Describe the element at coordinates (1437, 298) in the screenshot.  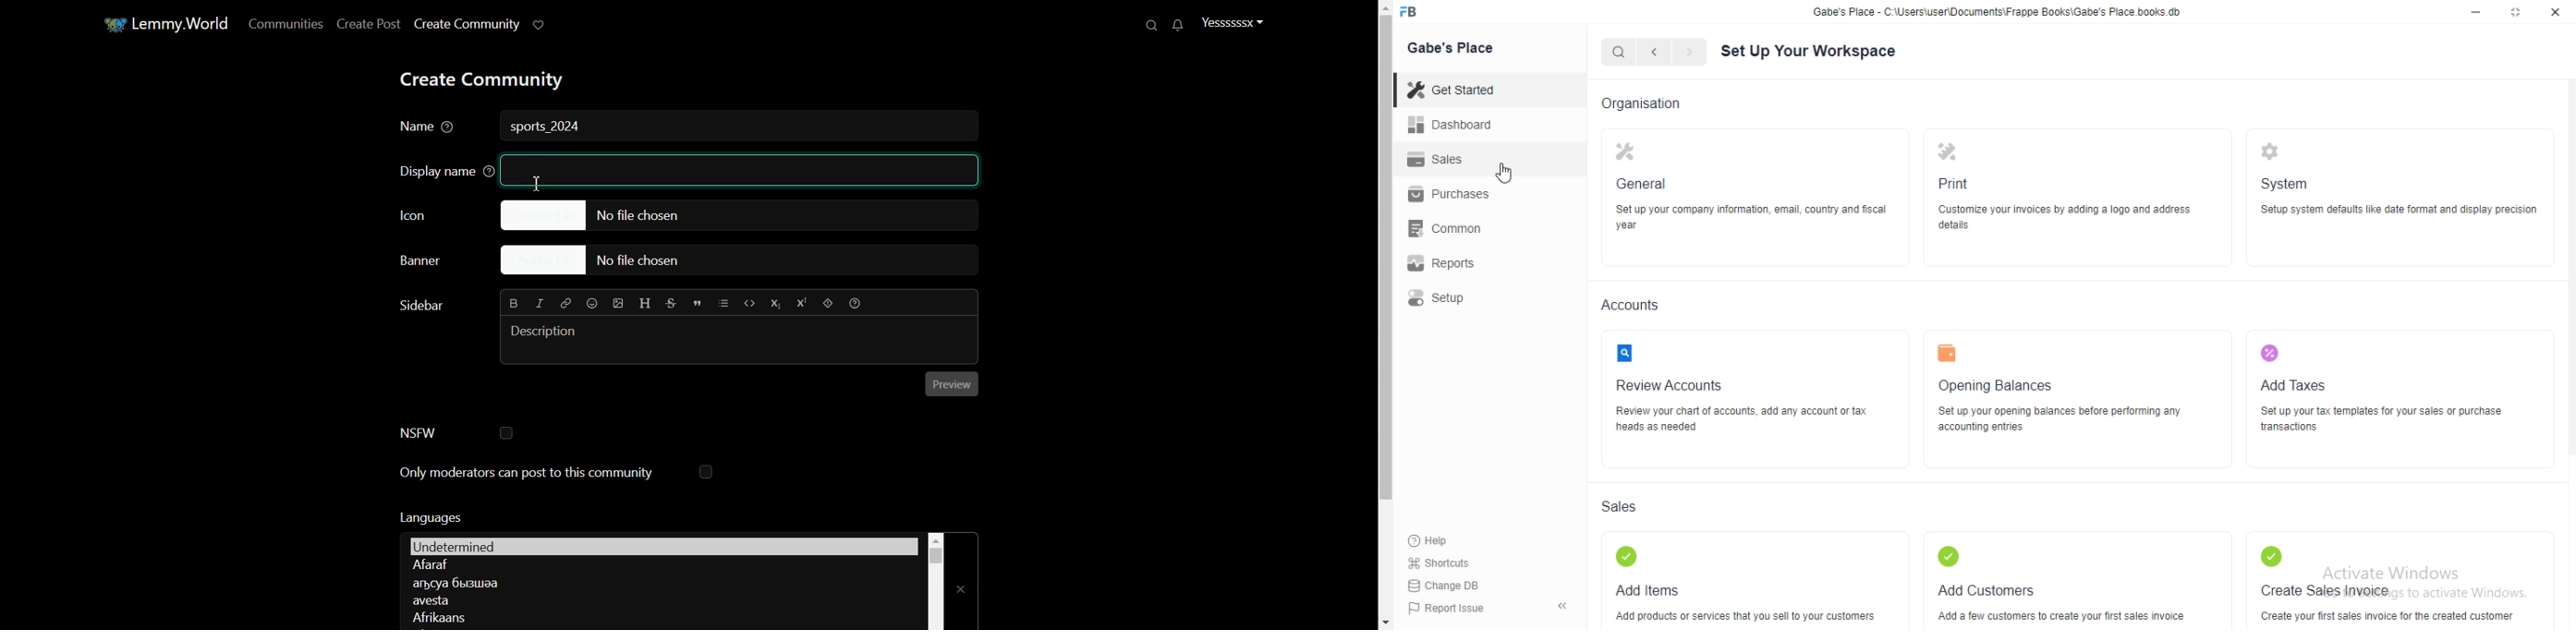
I see `setup` at that location.